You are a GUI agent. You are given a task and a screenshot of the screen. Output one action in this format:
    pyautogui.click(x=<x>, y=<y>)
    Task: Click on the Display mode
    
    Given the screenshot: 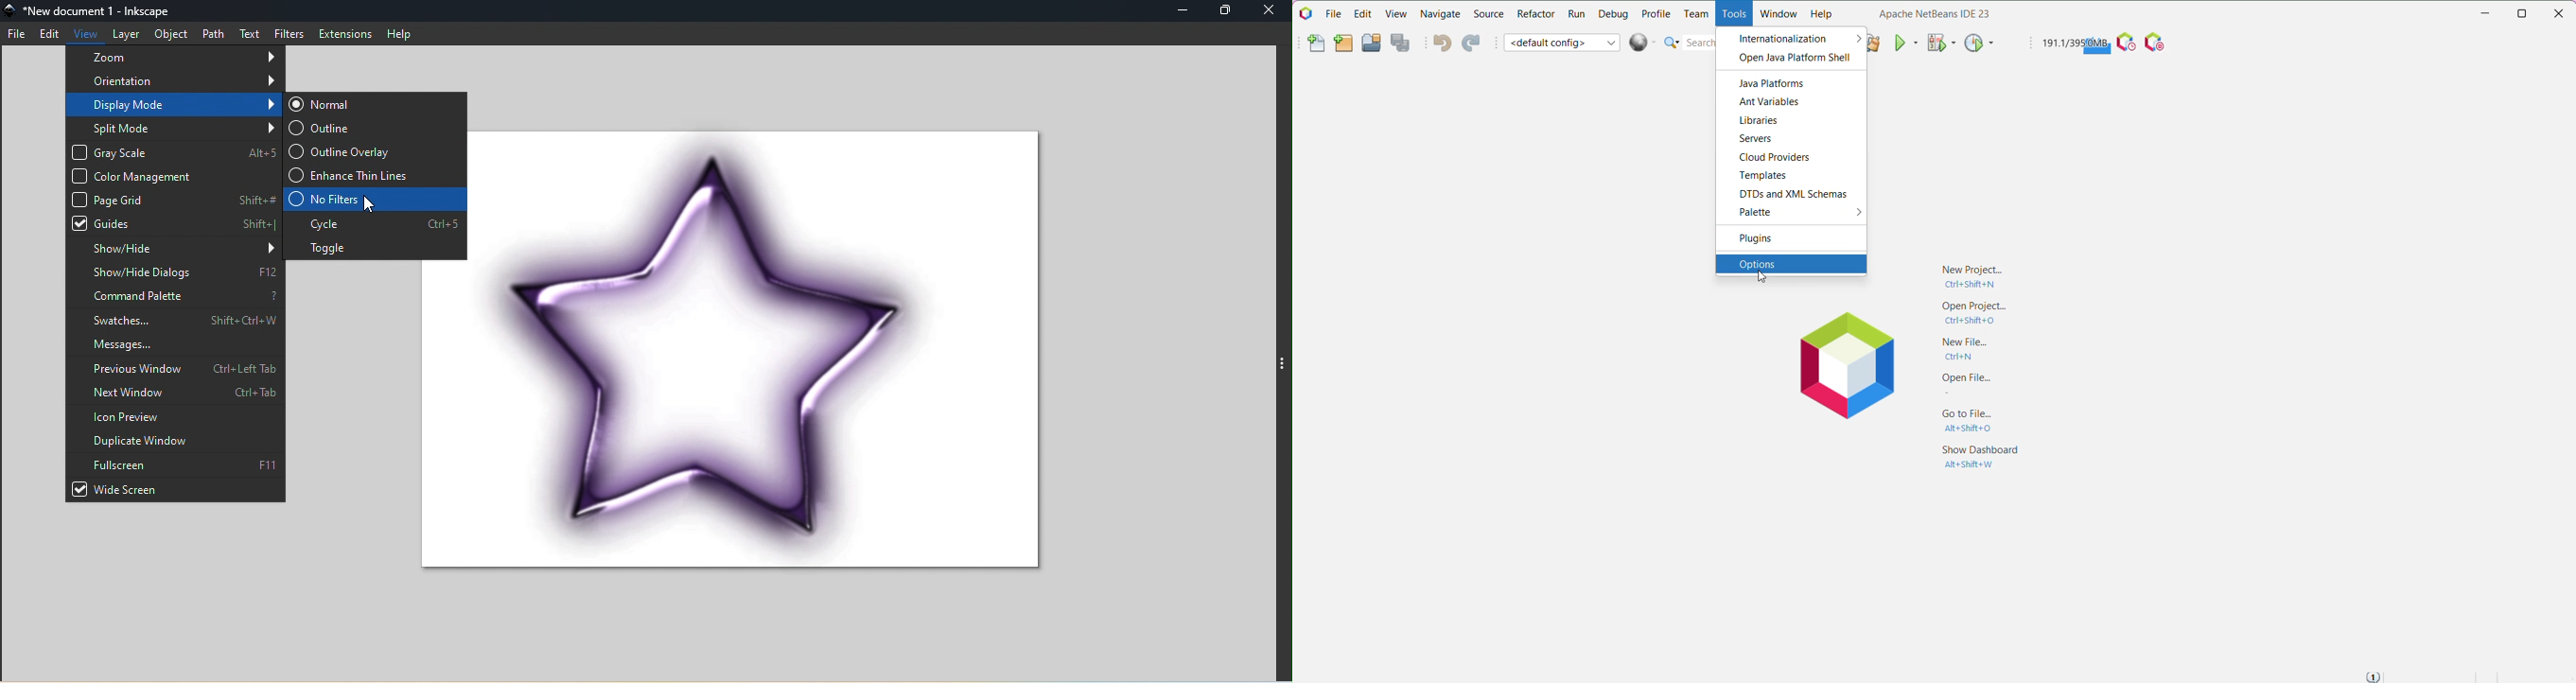 What is the action you would take?
    pyautogui.click(x=171, y=106)
    